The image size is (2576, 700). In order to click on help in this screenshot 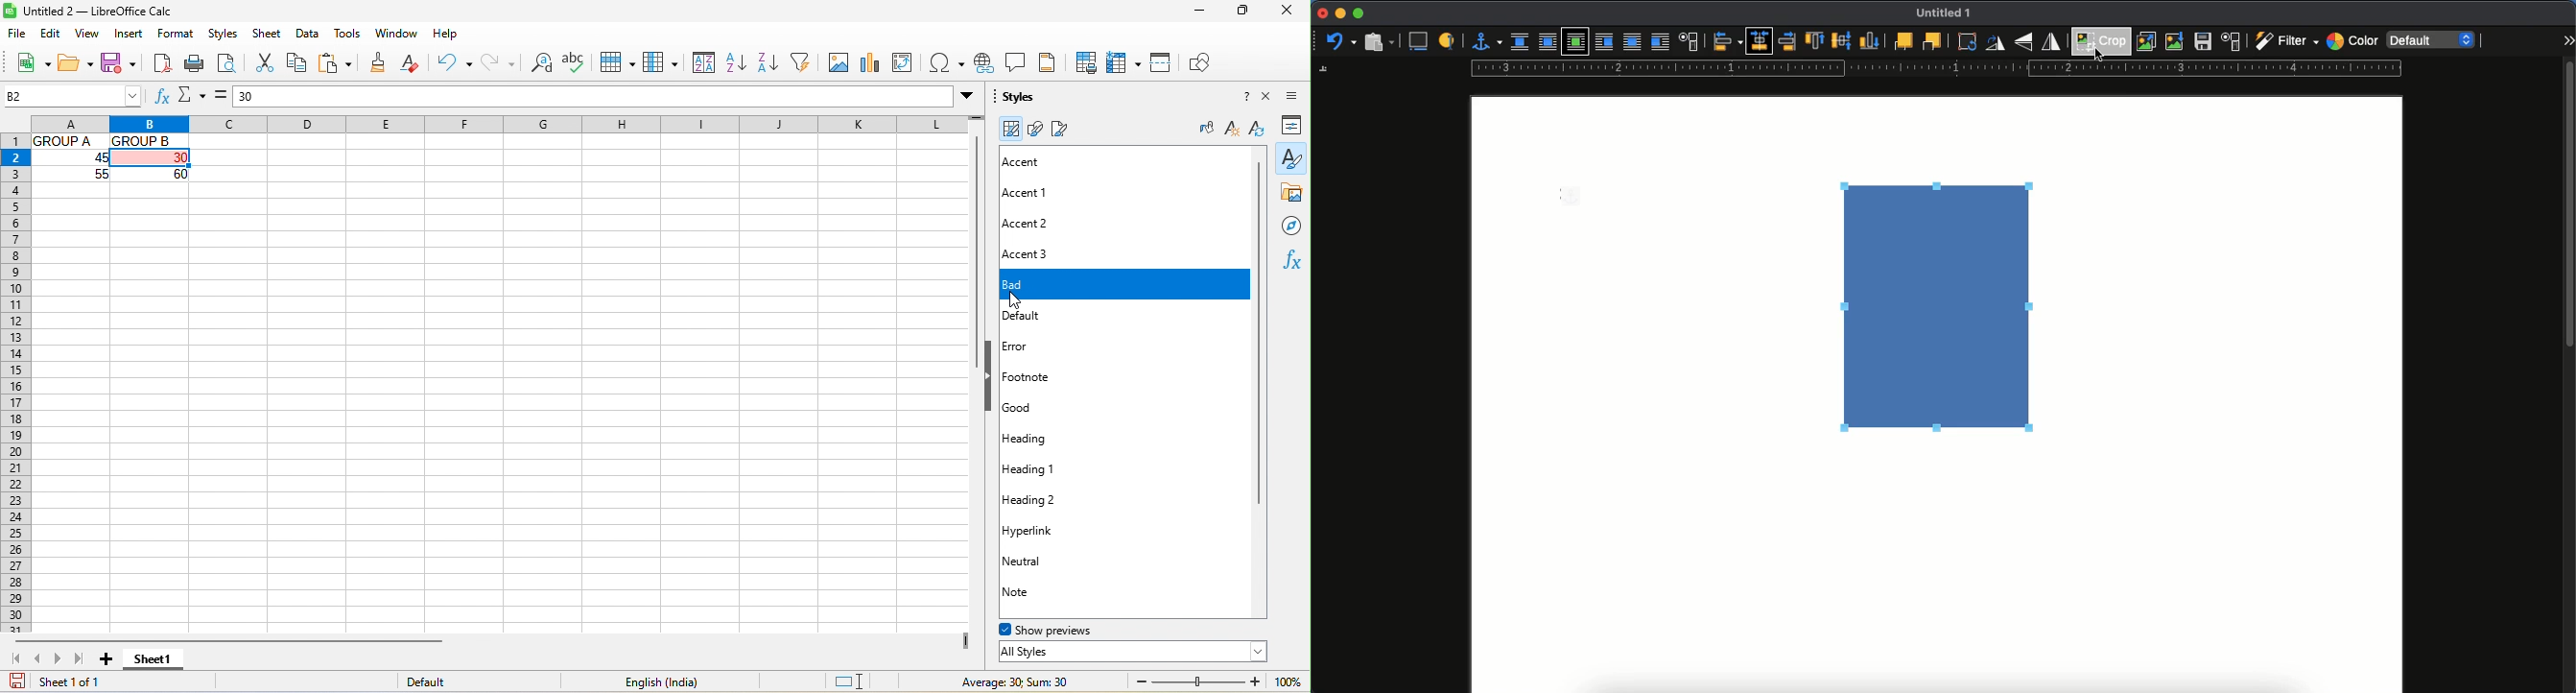, I will do `click(1239, 99)`.